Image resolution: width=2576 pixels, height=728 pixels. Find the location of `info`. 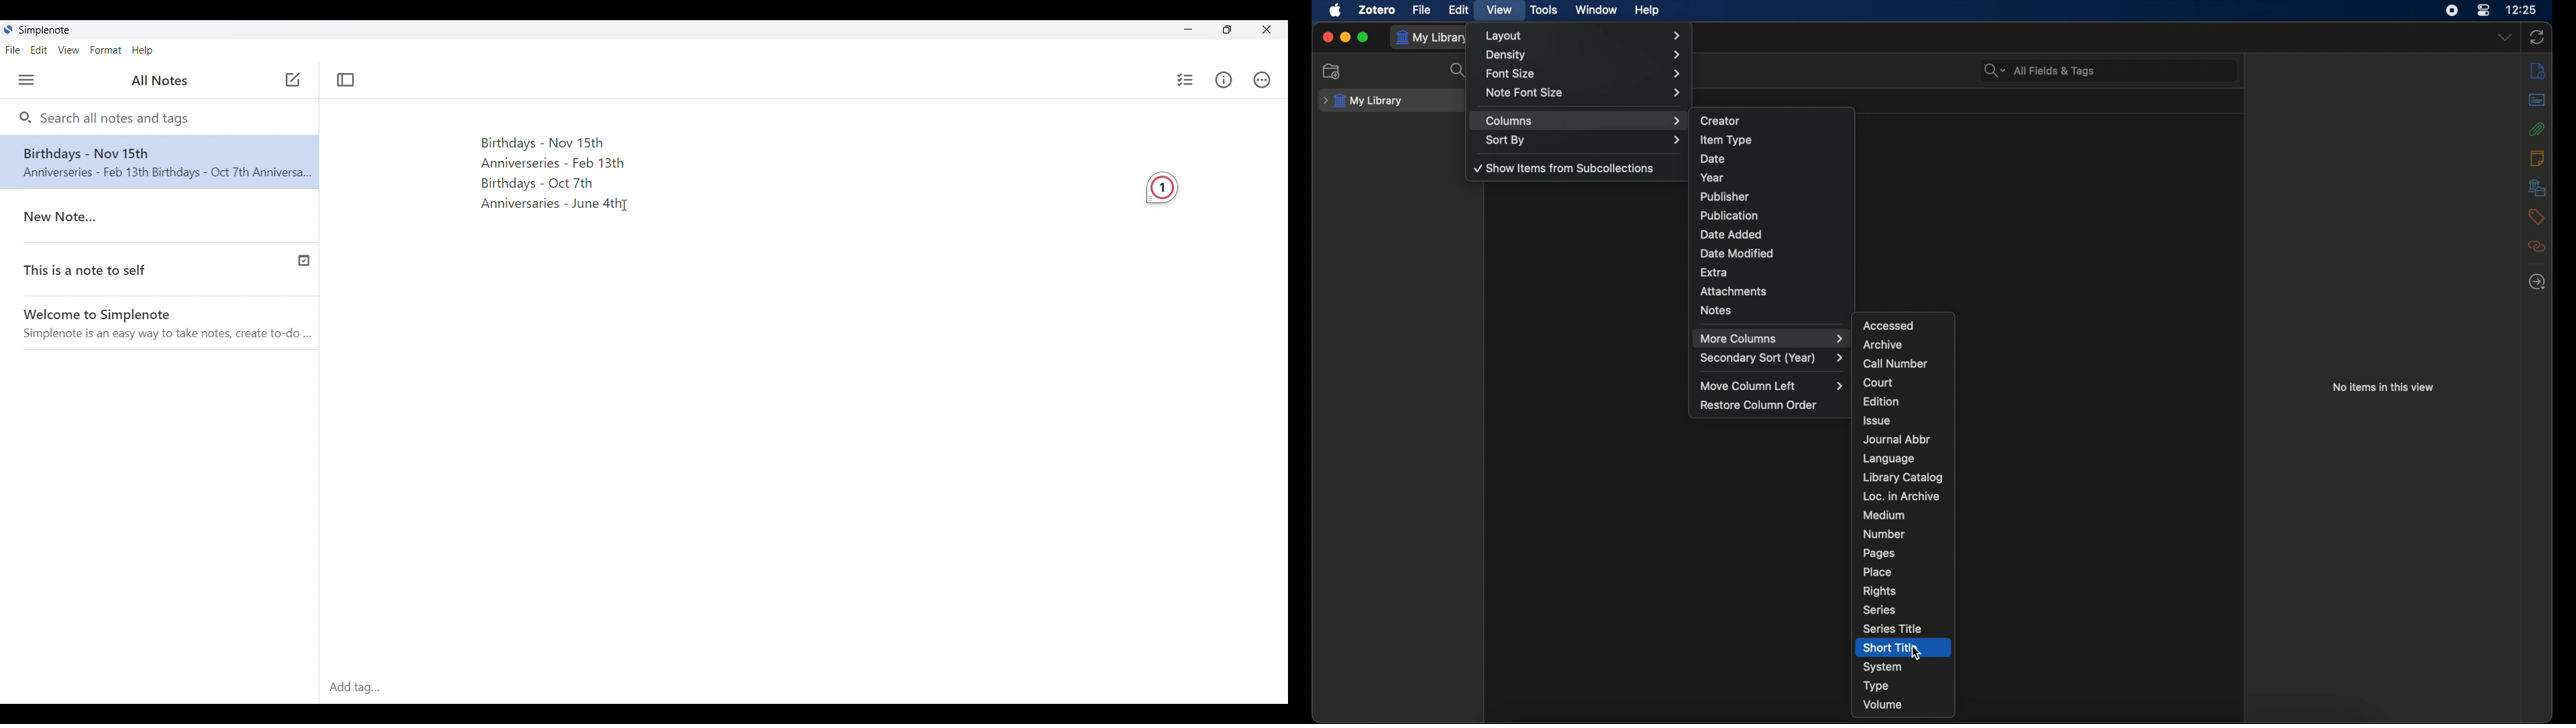

info is located at coordinates (2537, 71).